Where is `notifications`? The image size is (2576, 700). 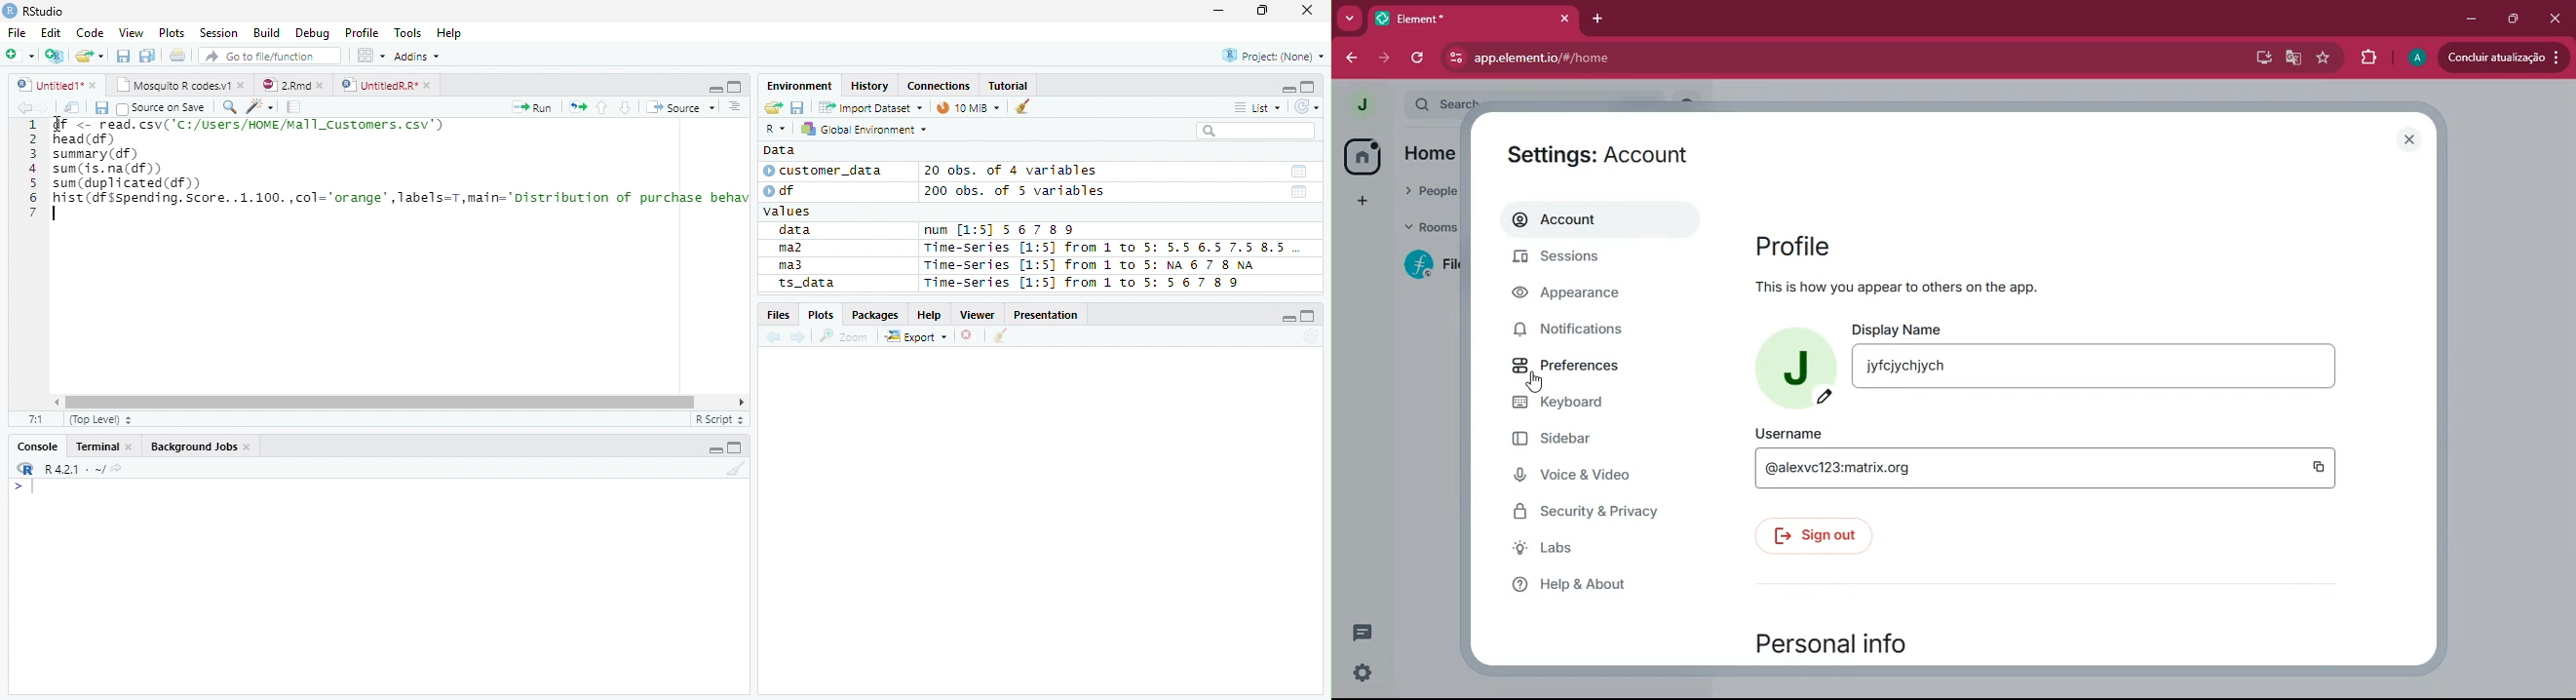 notifications is located at coordinates (1588, 330).